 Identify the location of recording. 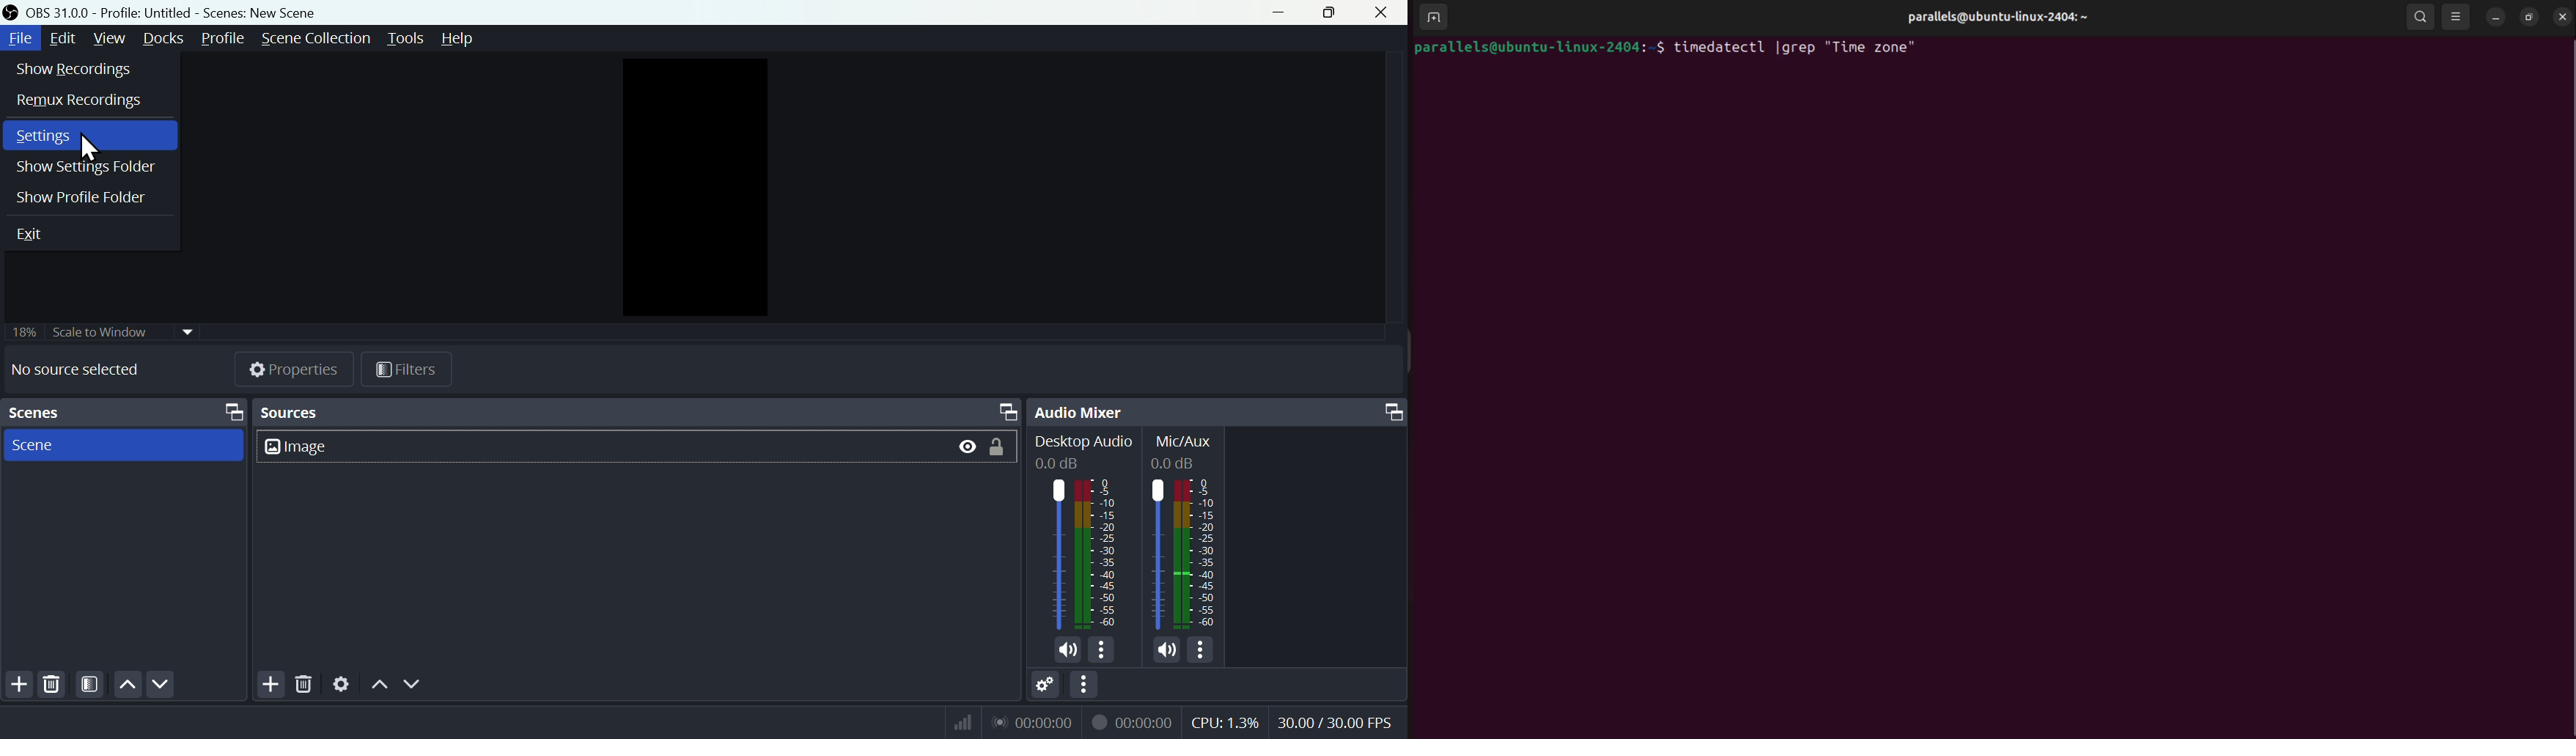
(1133, 722).